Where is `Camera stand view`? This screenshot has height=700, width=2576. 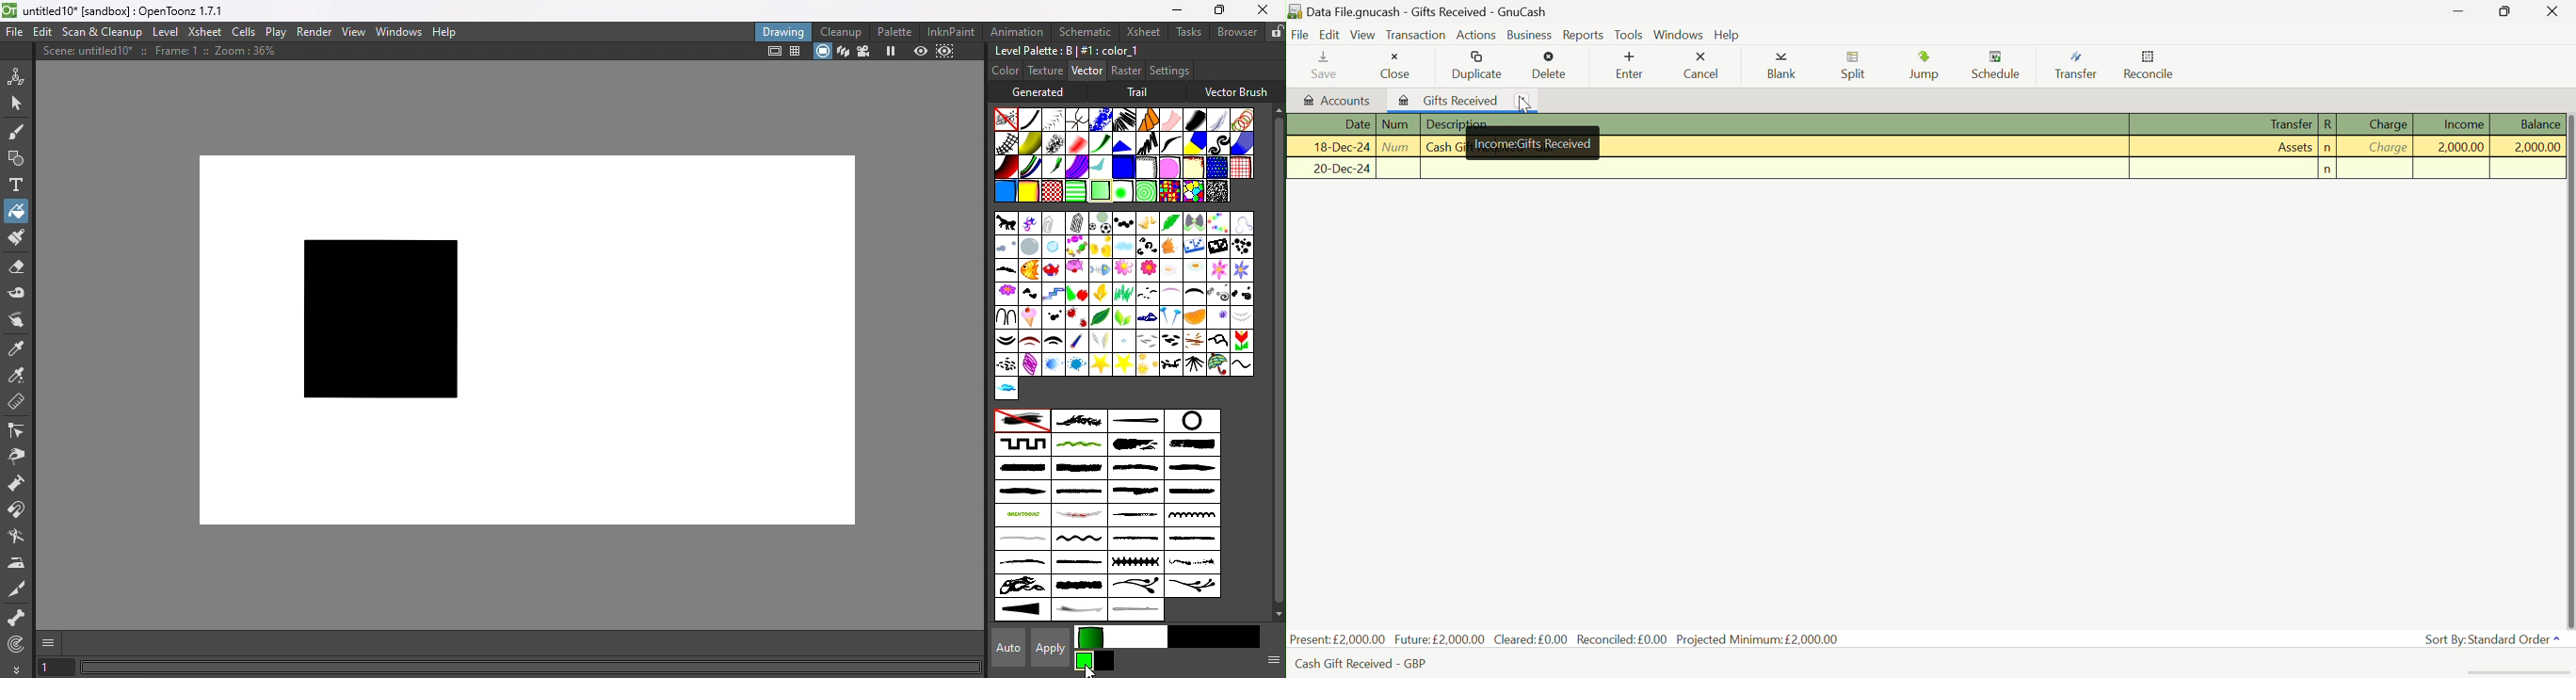
Camera stand view is located at coordinates (822, 52).